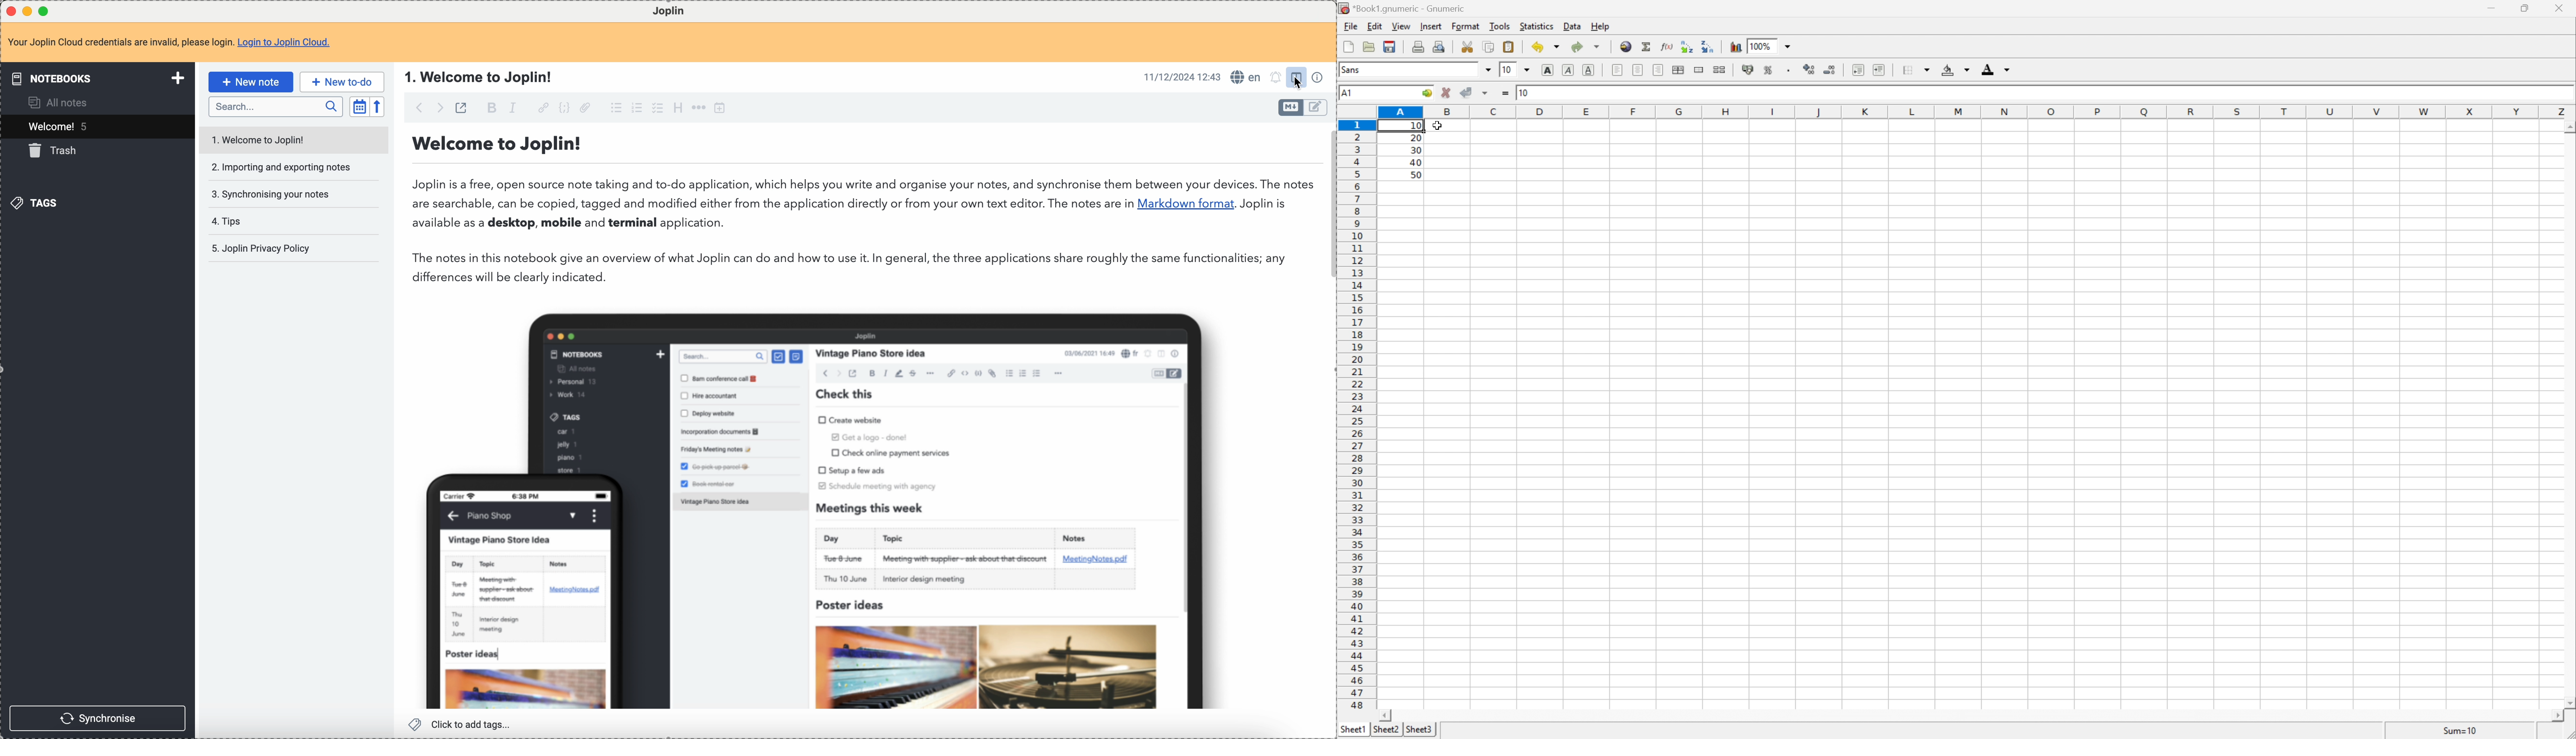 Image resolution: width=2576 pixels, height=756 pixels. I want to click on Create a new workbook, so click(1349, 46).